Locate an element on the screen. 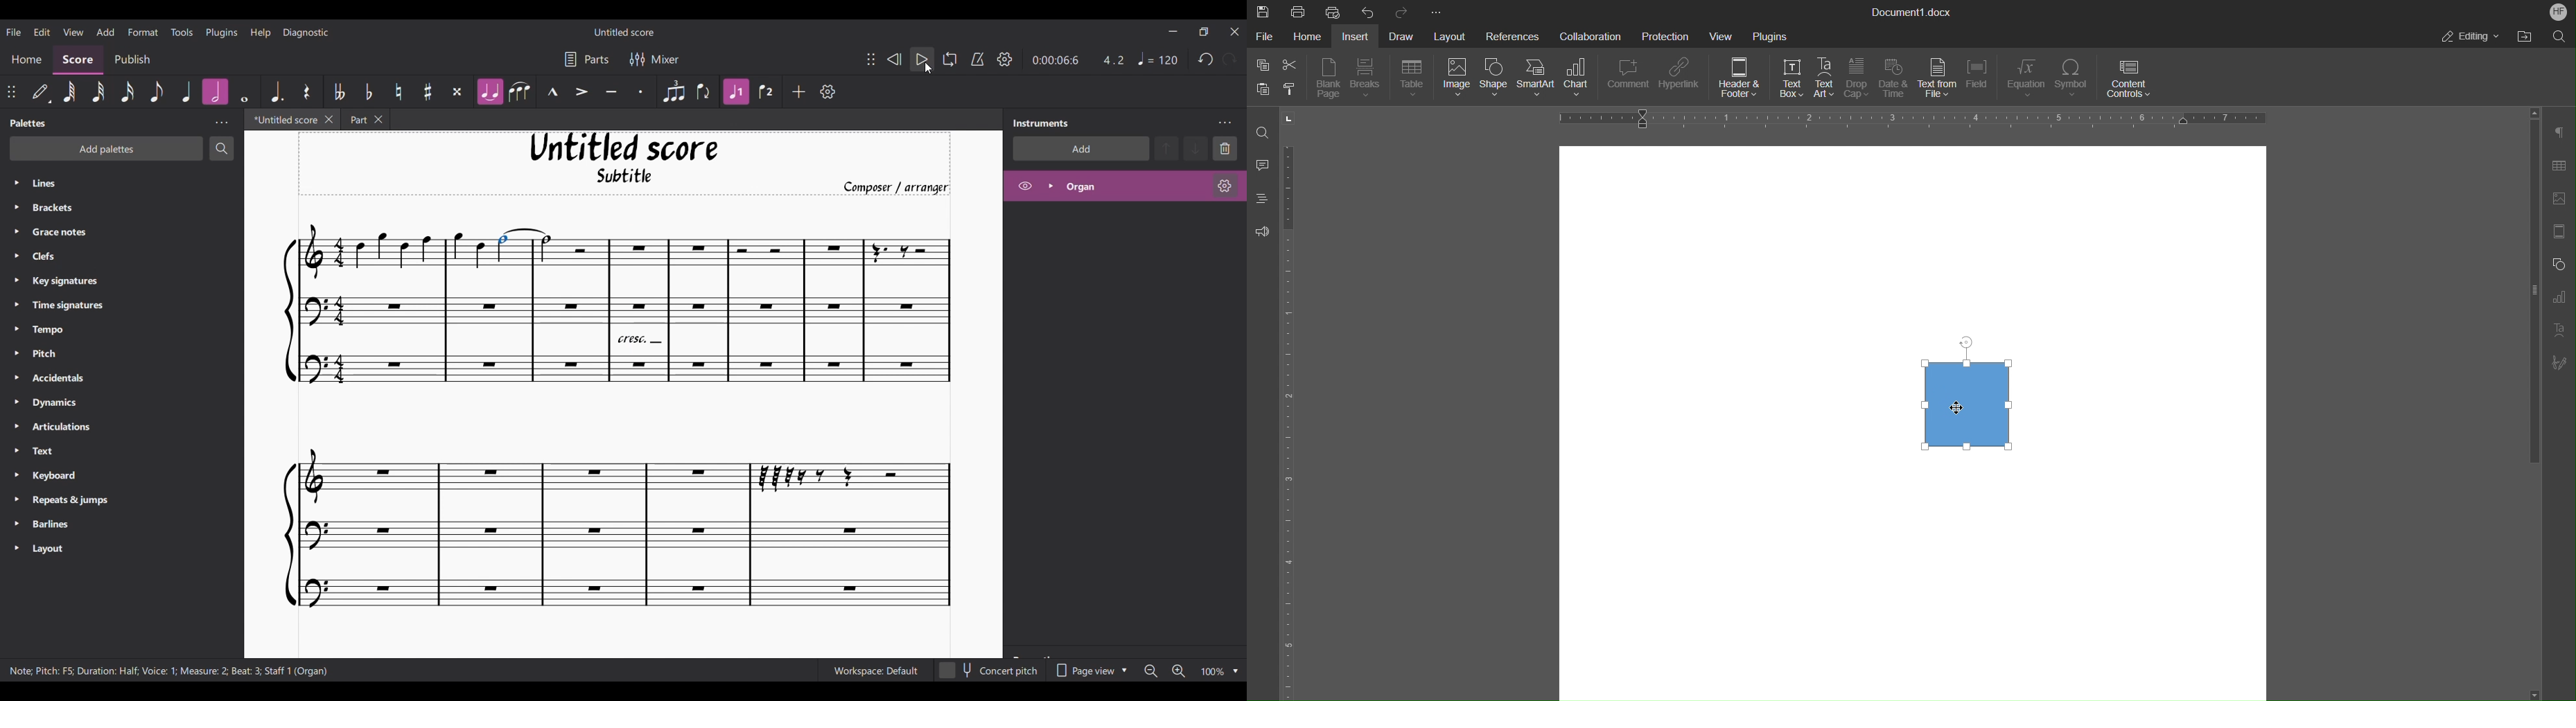 The height and width of the screenshot is (728, 2576). References is located at coordinates (1512, 35).